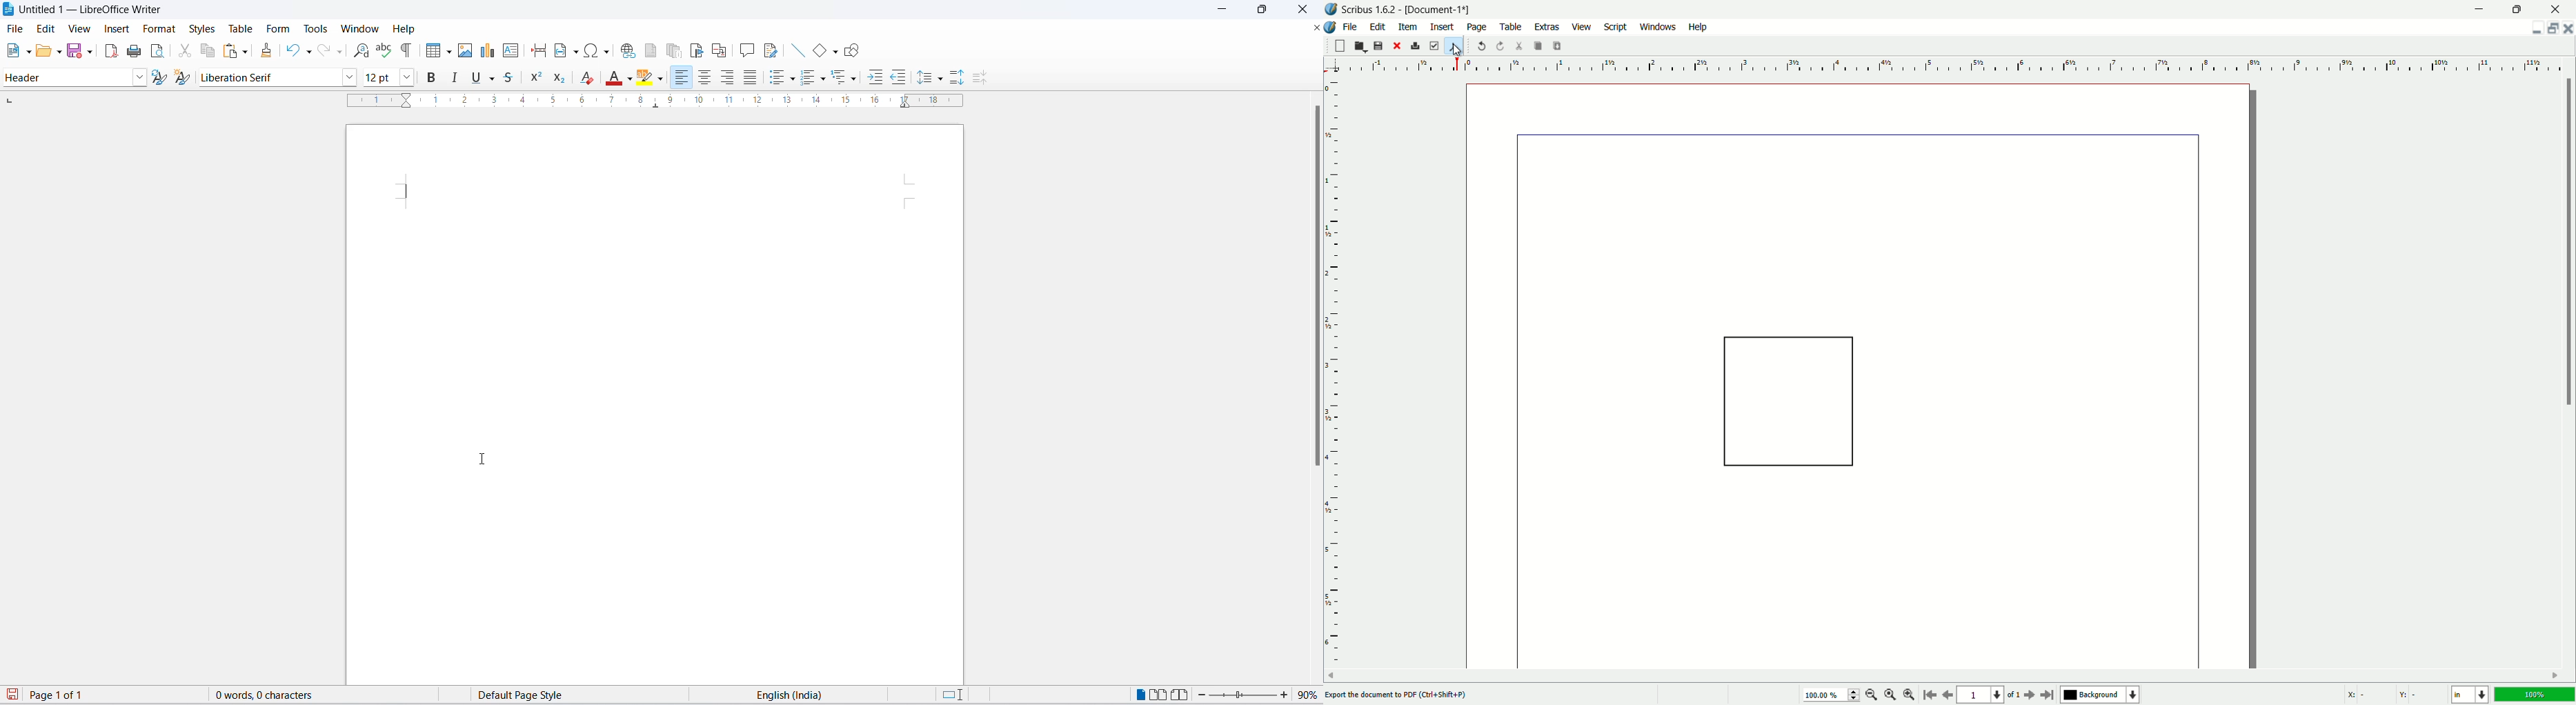 The height and width of the screenshot is (728, 2576). What do you see at coordinates (565, 79) in the screenshot?
I see `subscript` at bounding box center [565, 79].